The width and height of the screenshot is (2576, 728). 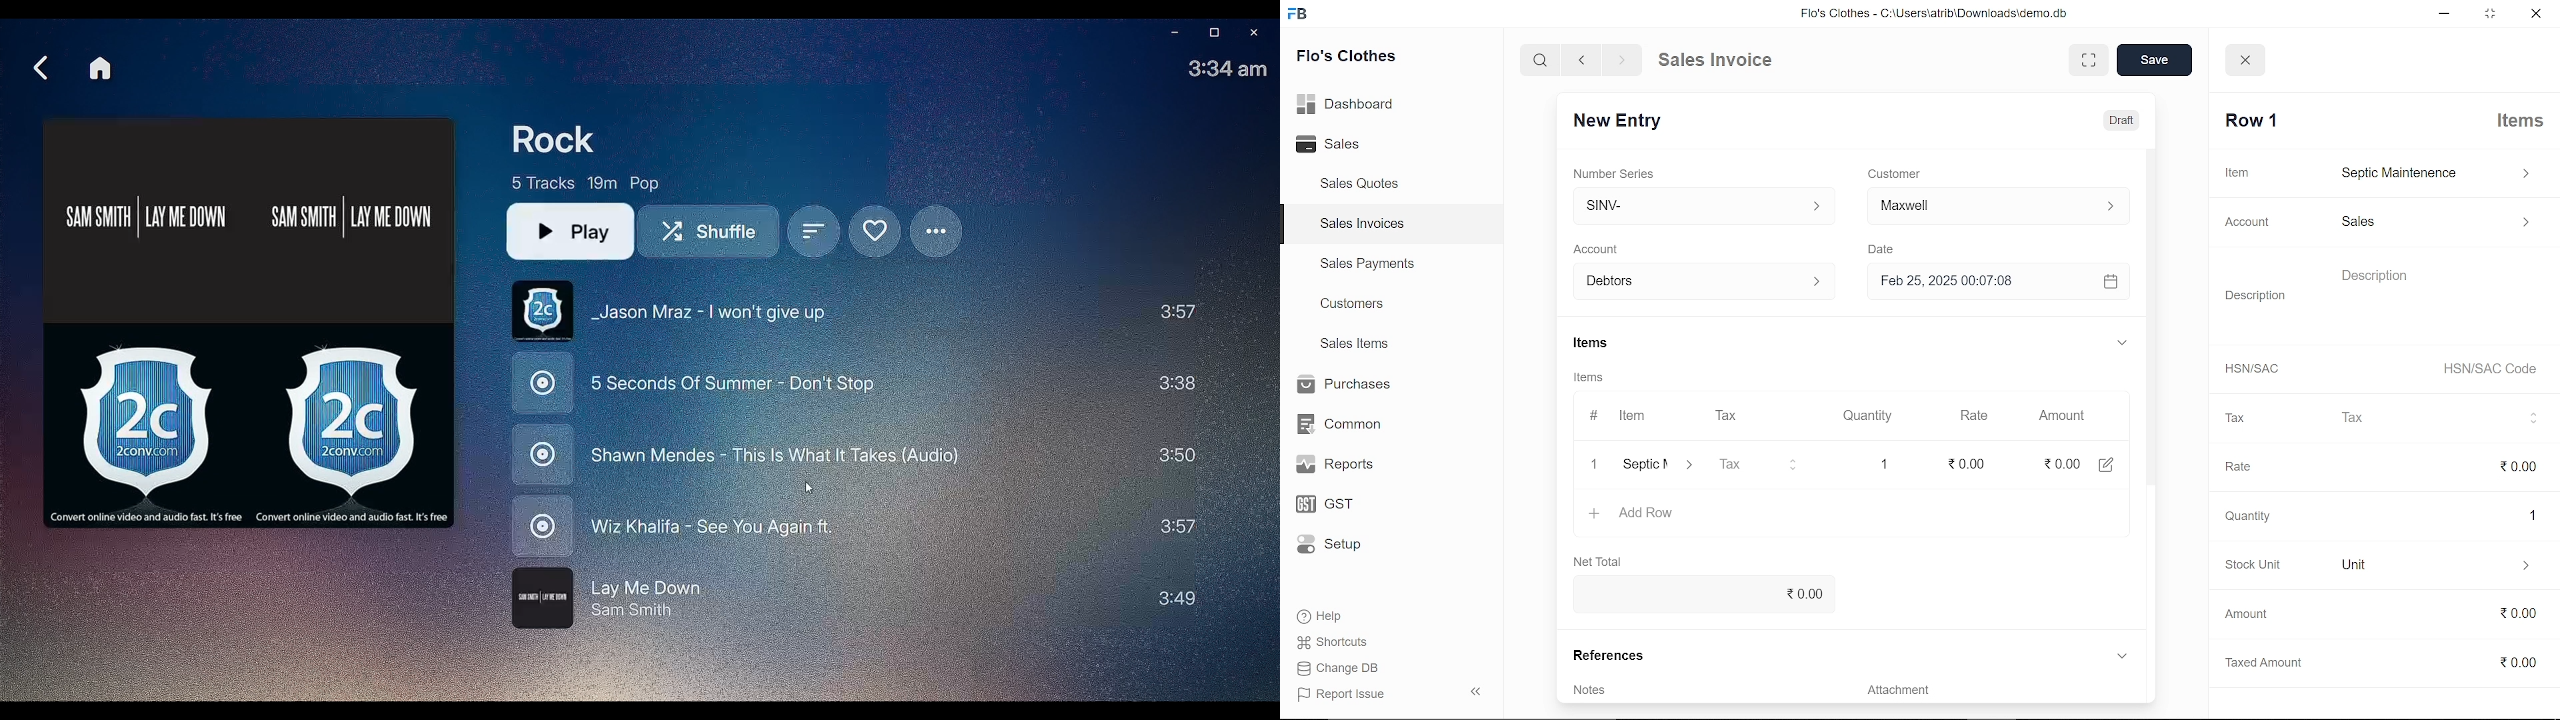 What do you see at coordinates (1884, 248) in the screenshot?
I see `Date` at bounding box center [1884, 248].